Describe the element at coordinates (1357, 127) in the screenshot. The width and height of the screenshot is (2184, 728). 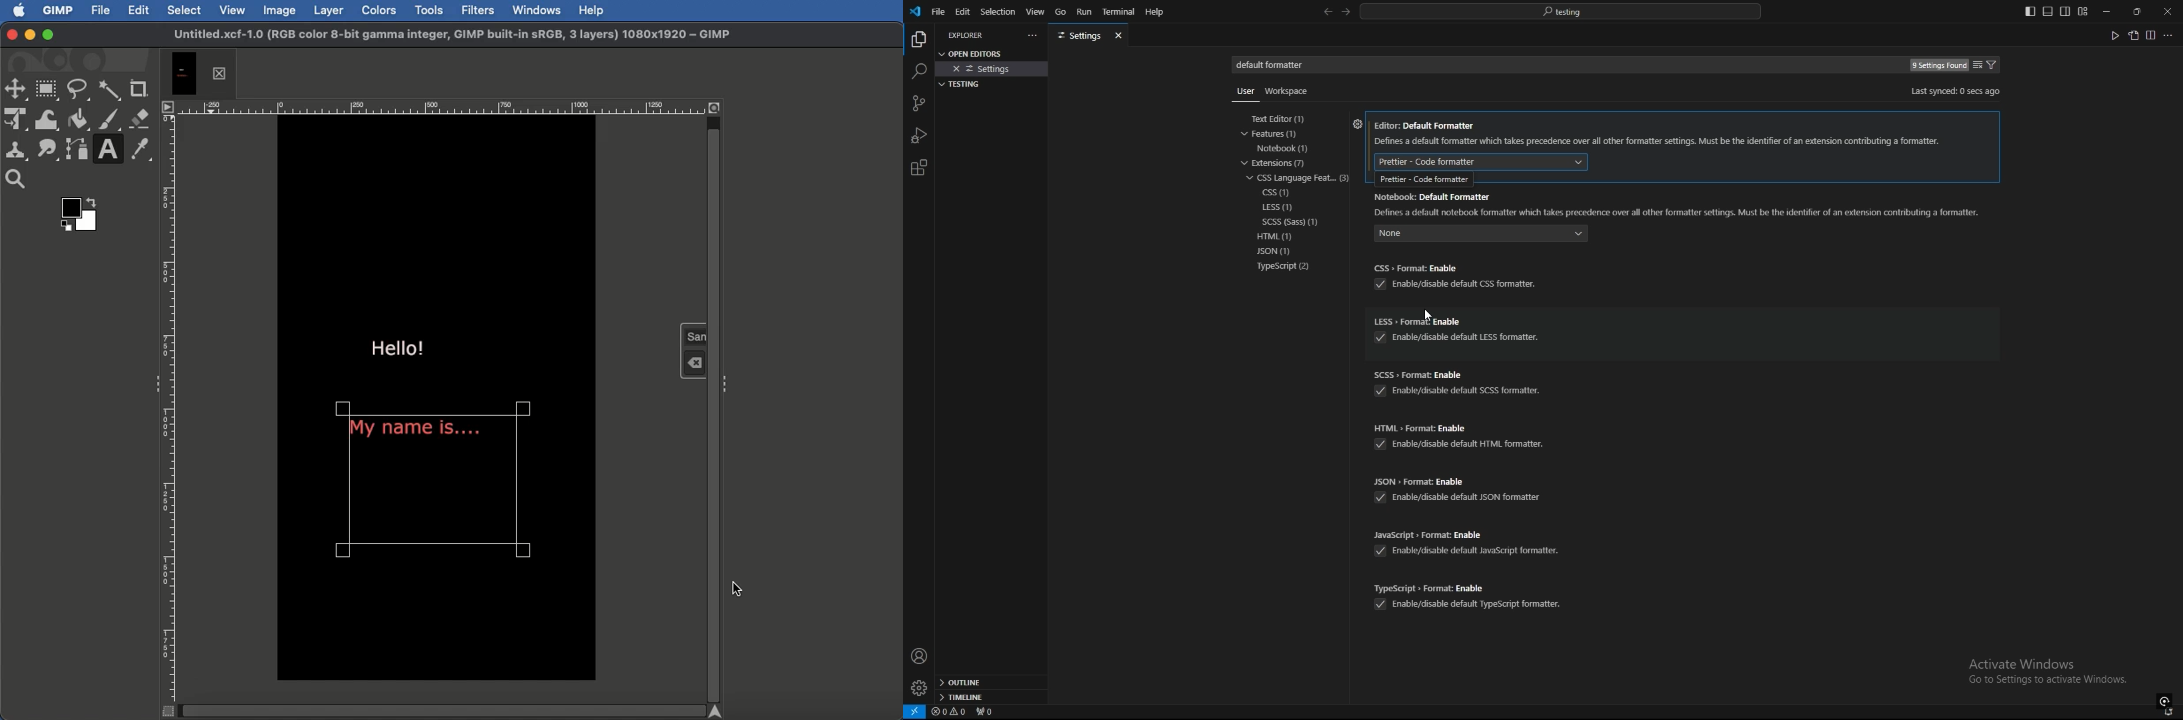
I see `settings` at that location.